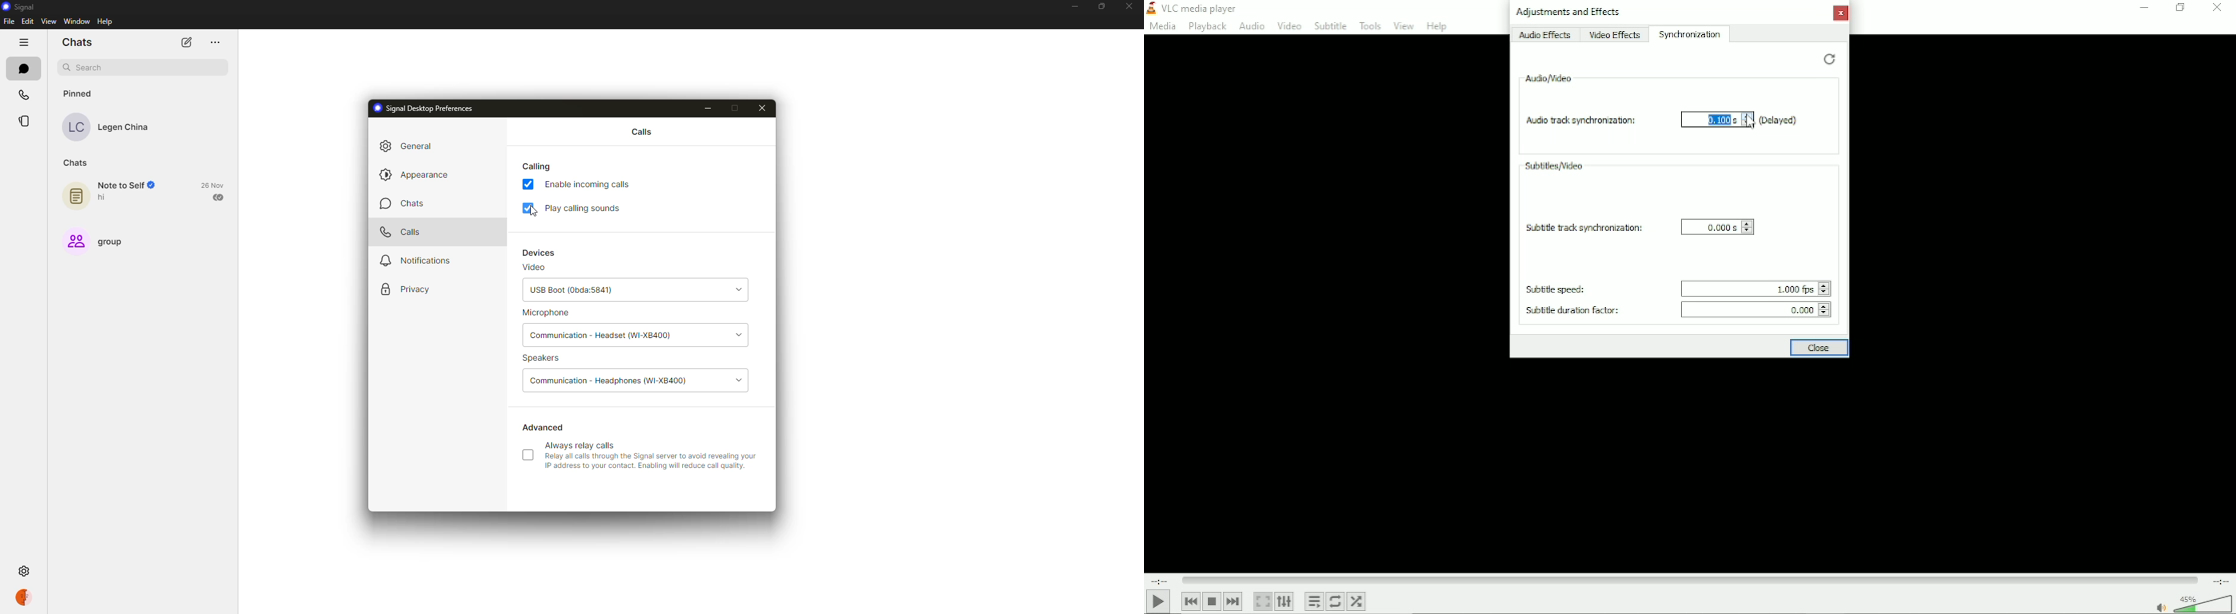  What do you see at coordinates (94, 241) in the screenshot?
I see `group` at bounding box center [94, 241].